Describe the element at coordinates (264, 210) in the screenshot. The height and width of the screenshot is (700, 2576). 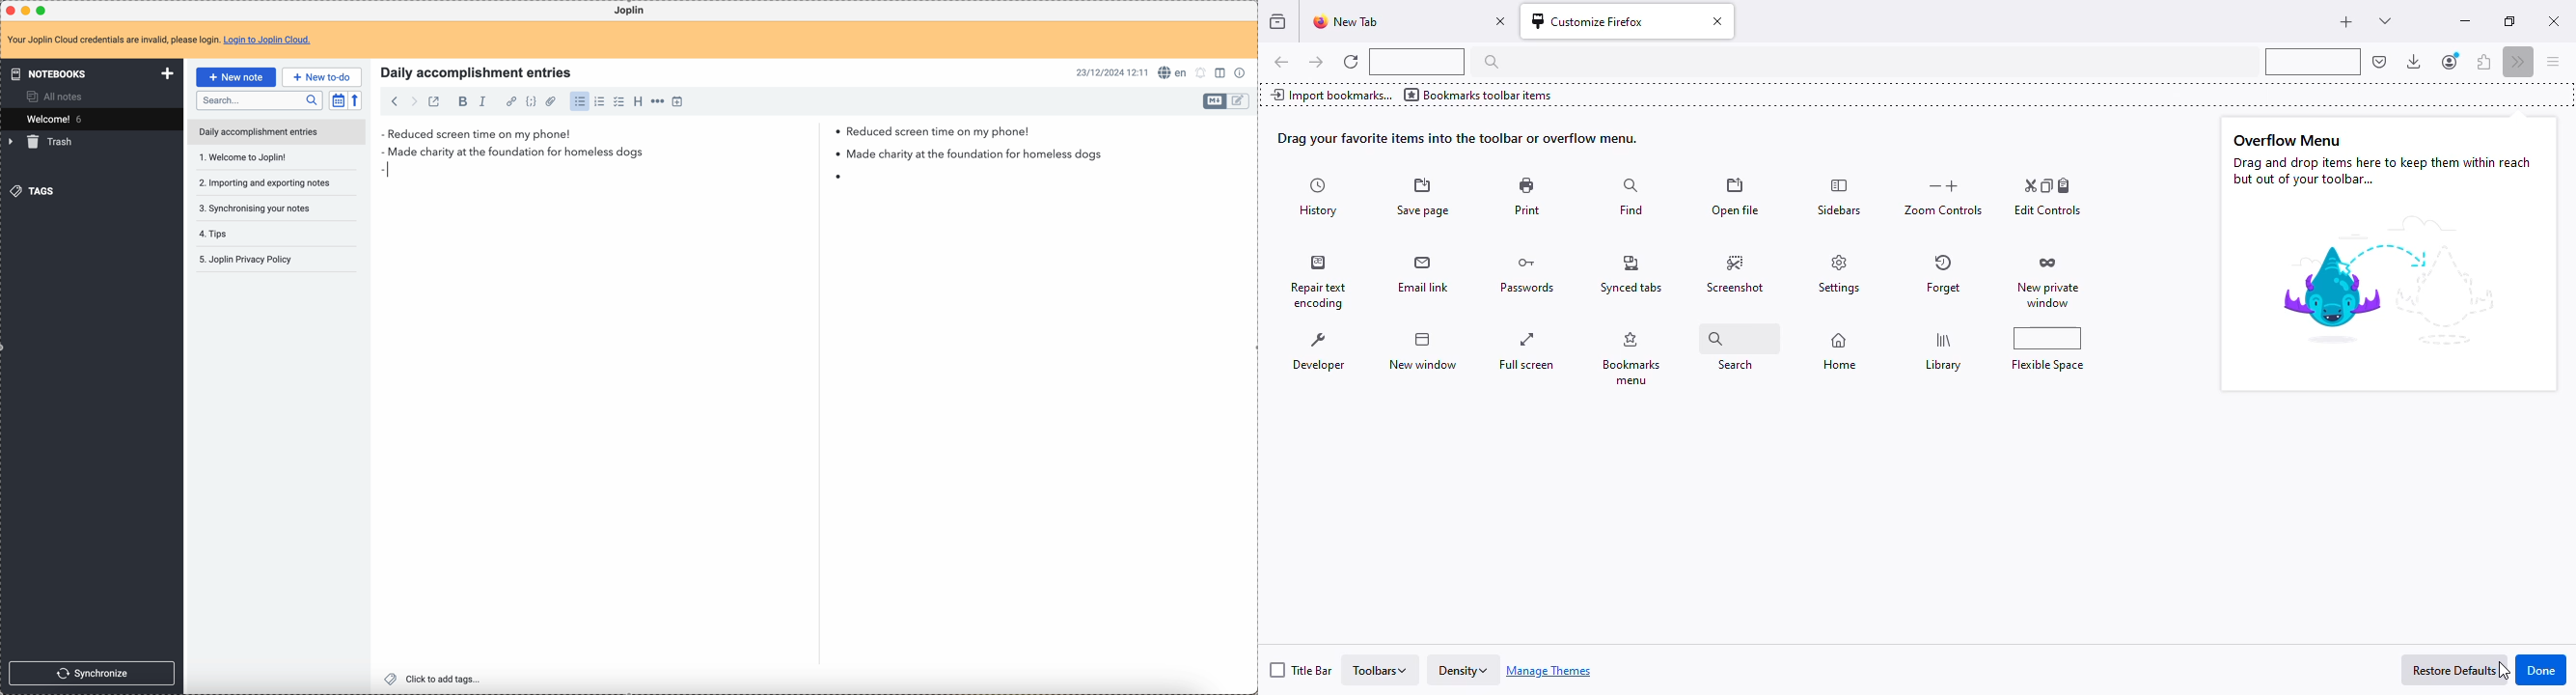
I see `tips` at that location.